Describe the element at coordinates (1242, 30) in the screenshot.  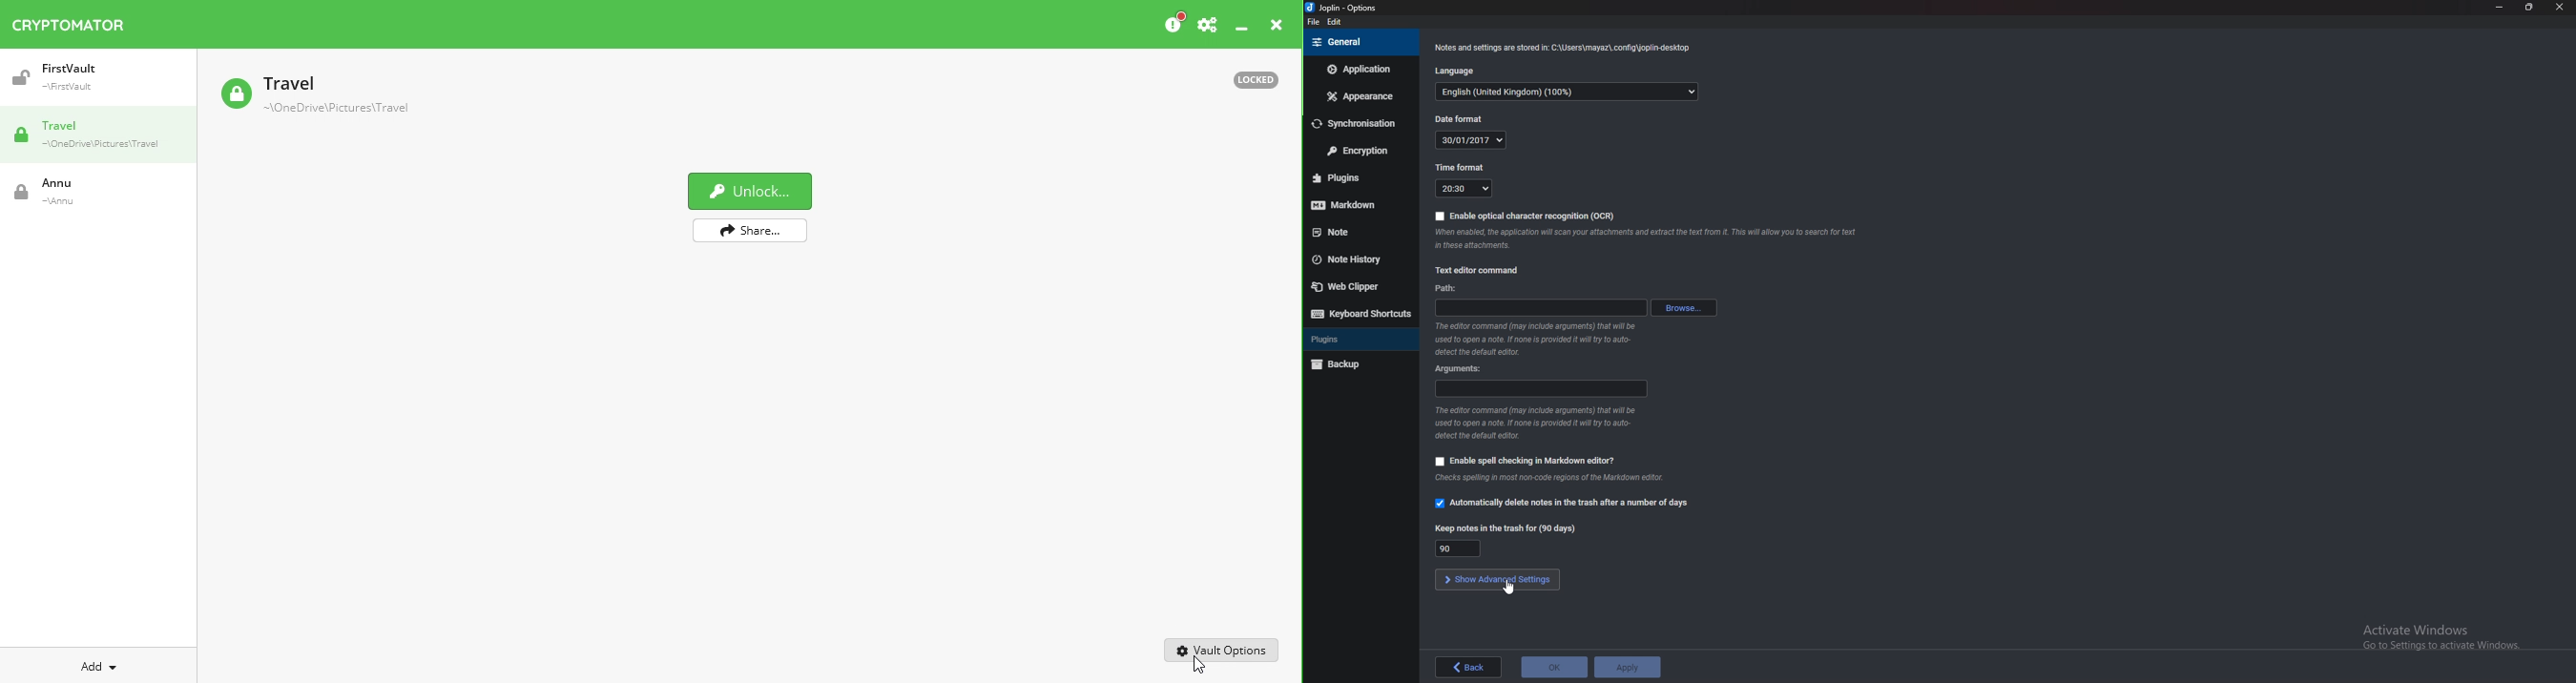
I see `Minimize` at that location.